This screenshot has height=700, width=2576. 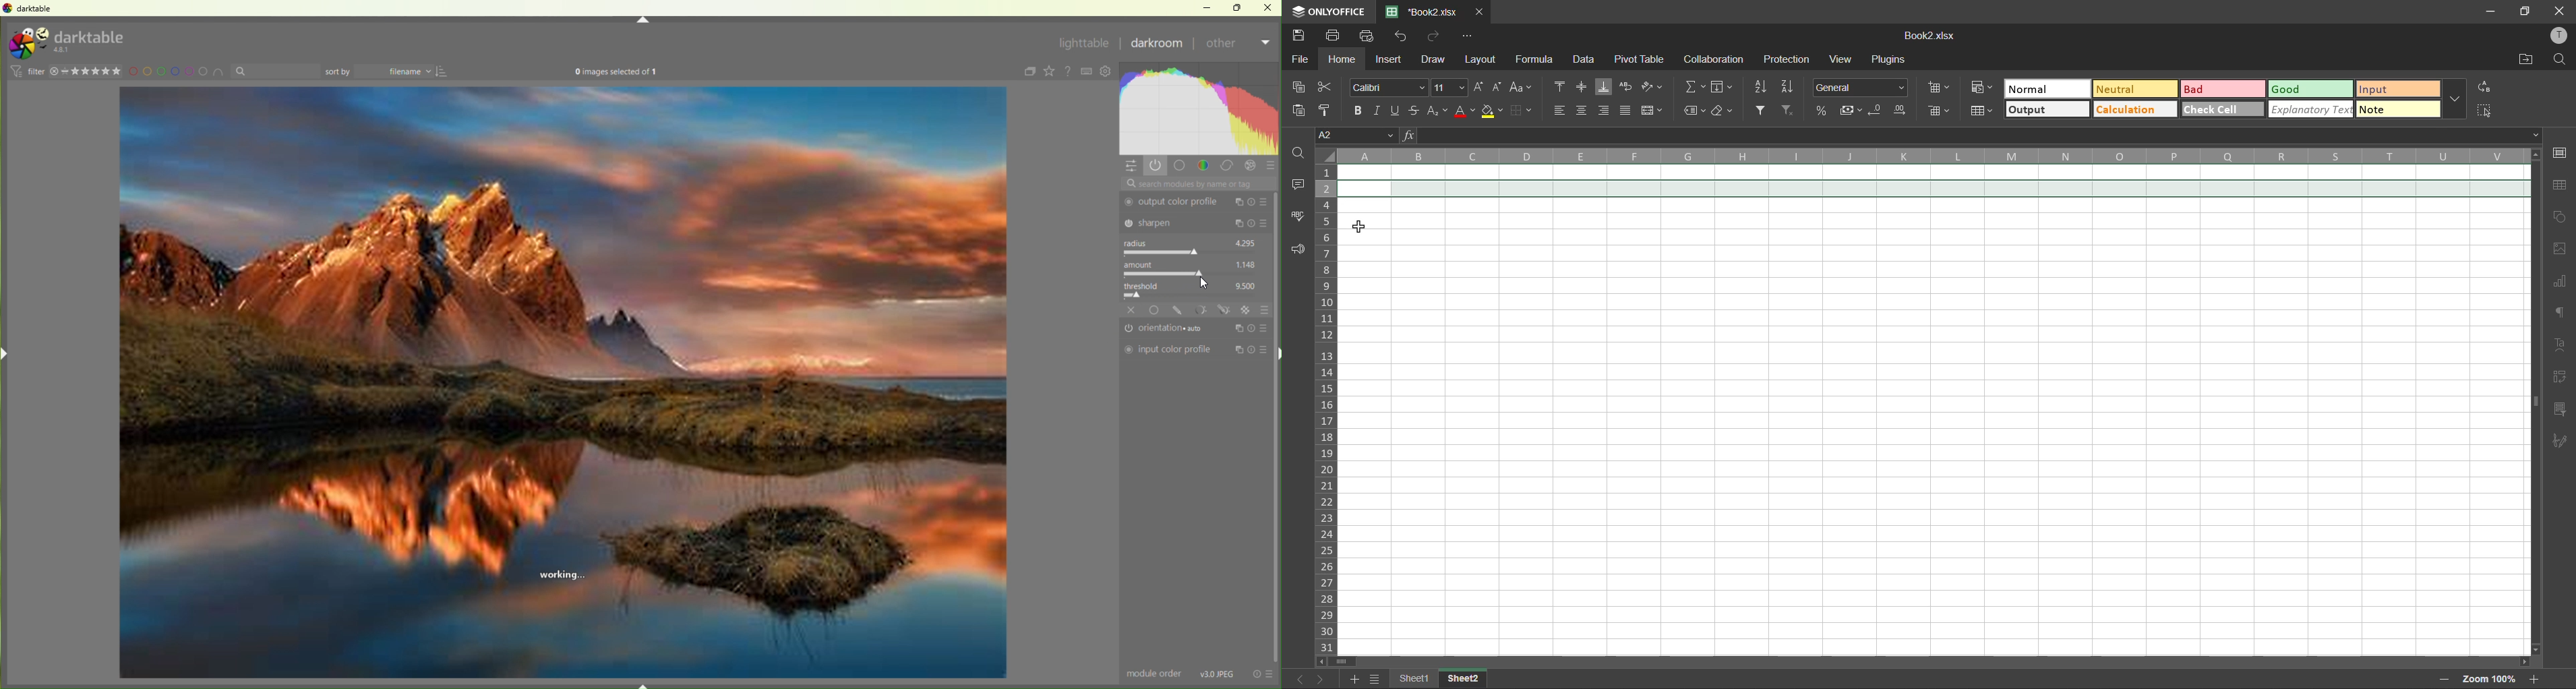 I want to click on filename, so click(x=397, y=72).